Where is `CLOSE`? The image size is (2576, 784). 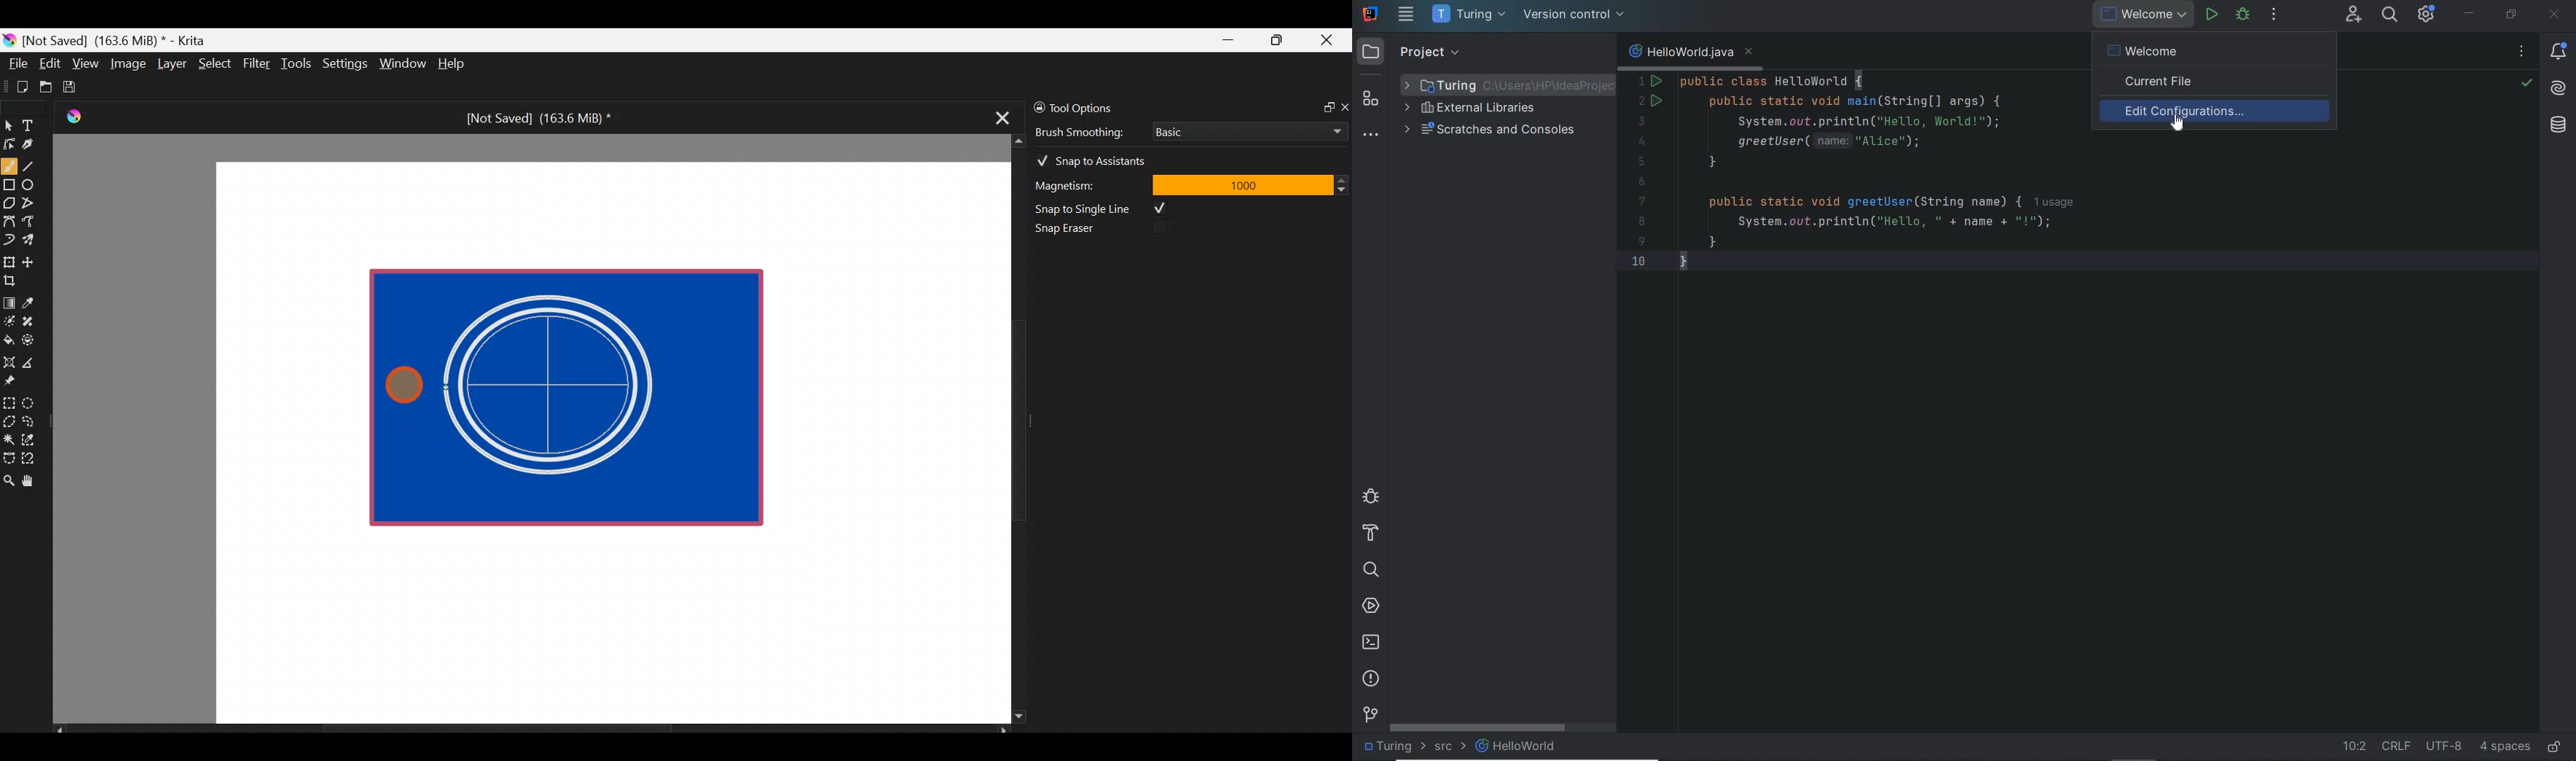
CLOSE is located at coordinates (2555, 15).